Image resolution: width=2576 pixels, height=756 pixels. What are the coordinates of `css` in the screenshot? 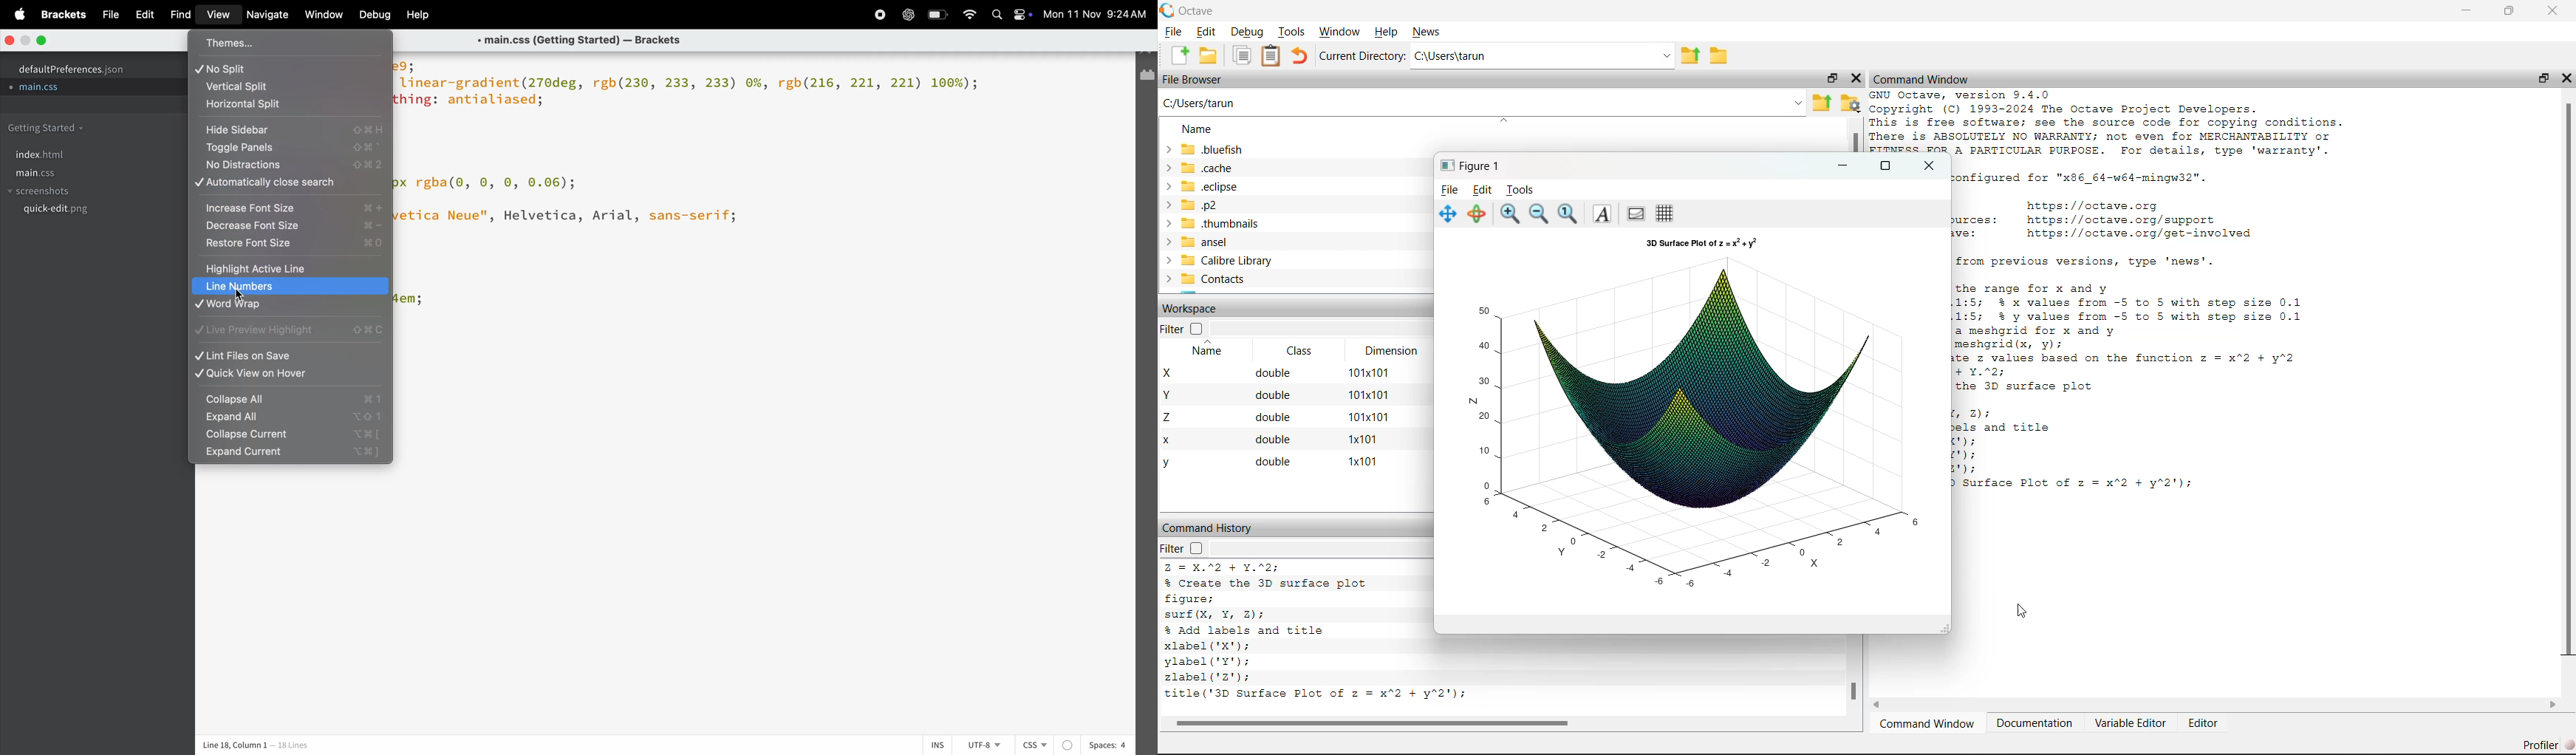 It's located at (1047, 745).